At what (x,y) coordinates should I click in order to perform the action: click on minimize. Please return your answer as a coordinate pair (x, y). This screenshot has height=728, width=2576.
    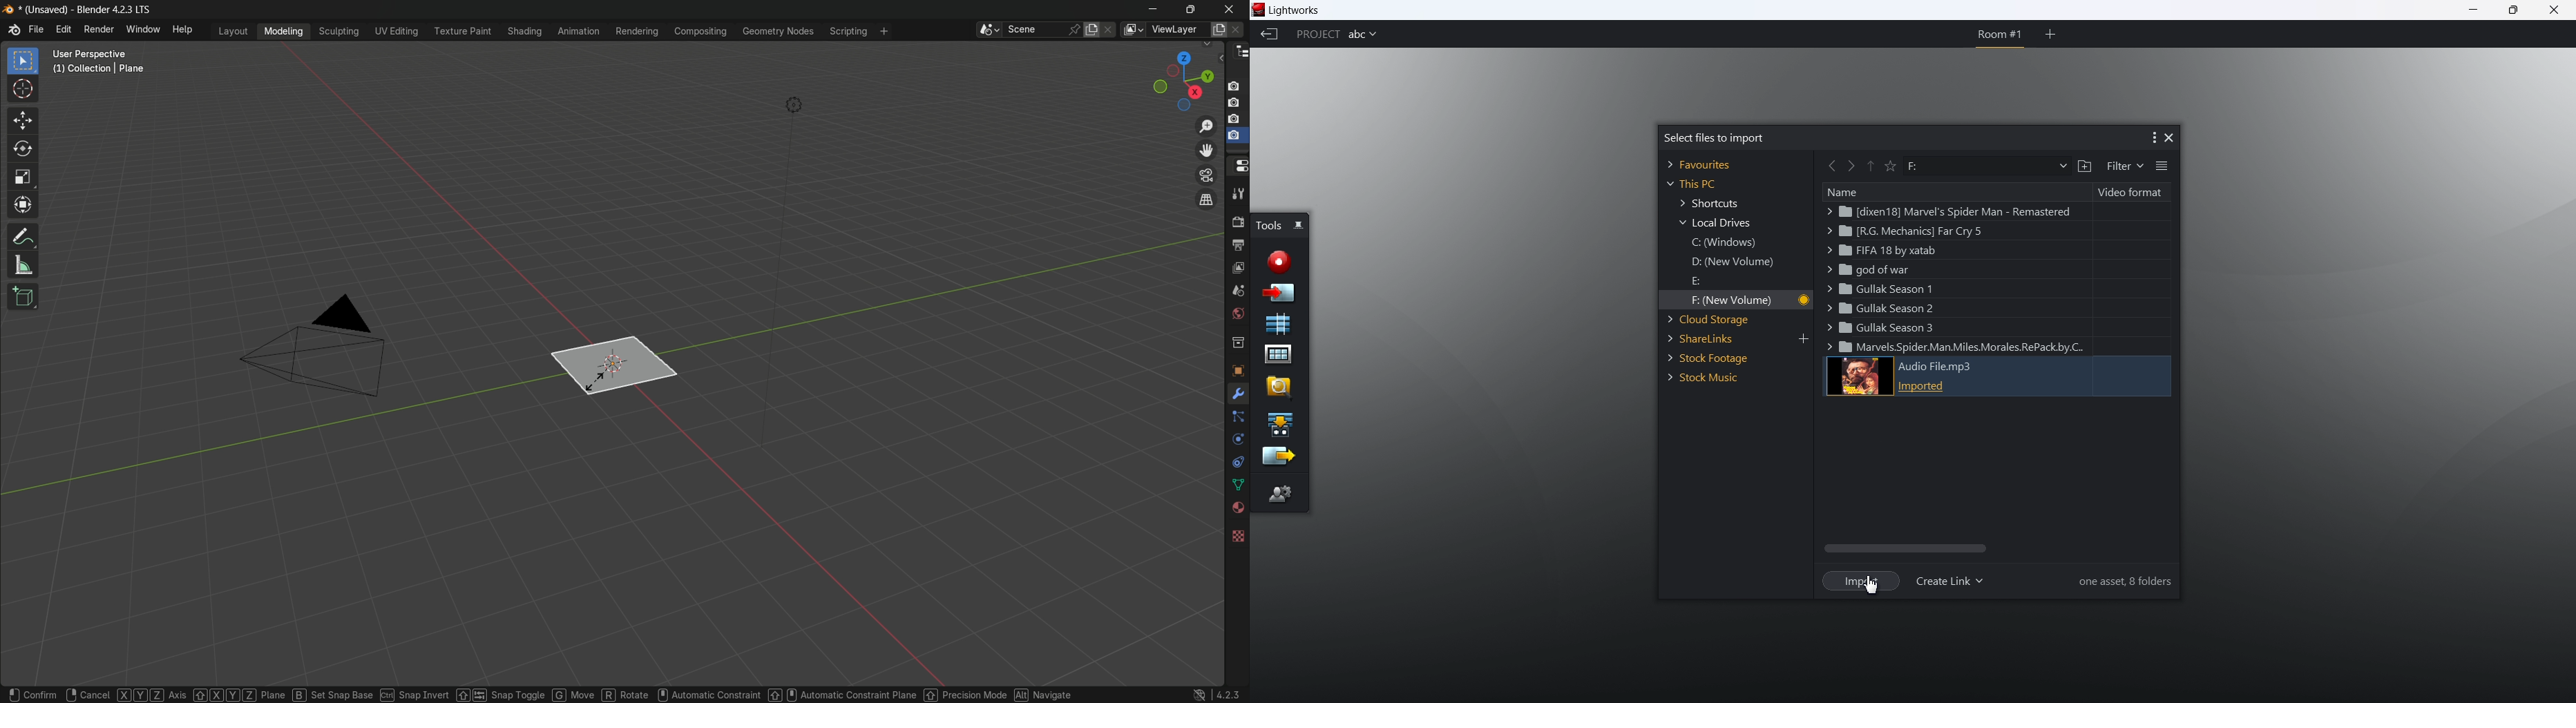
    Looking at the image, I should click on (1153, 9).